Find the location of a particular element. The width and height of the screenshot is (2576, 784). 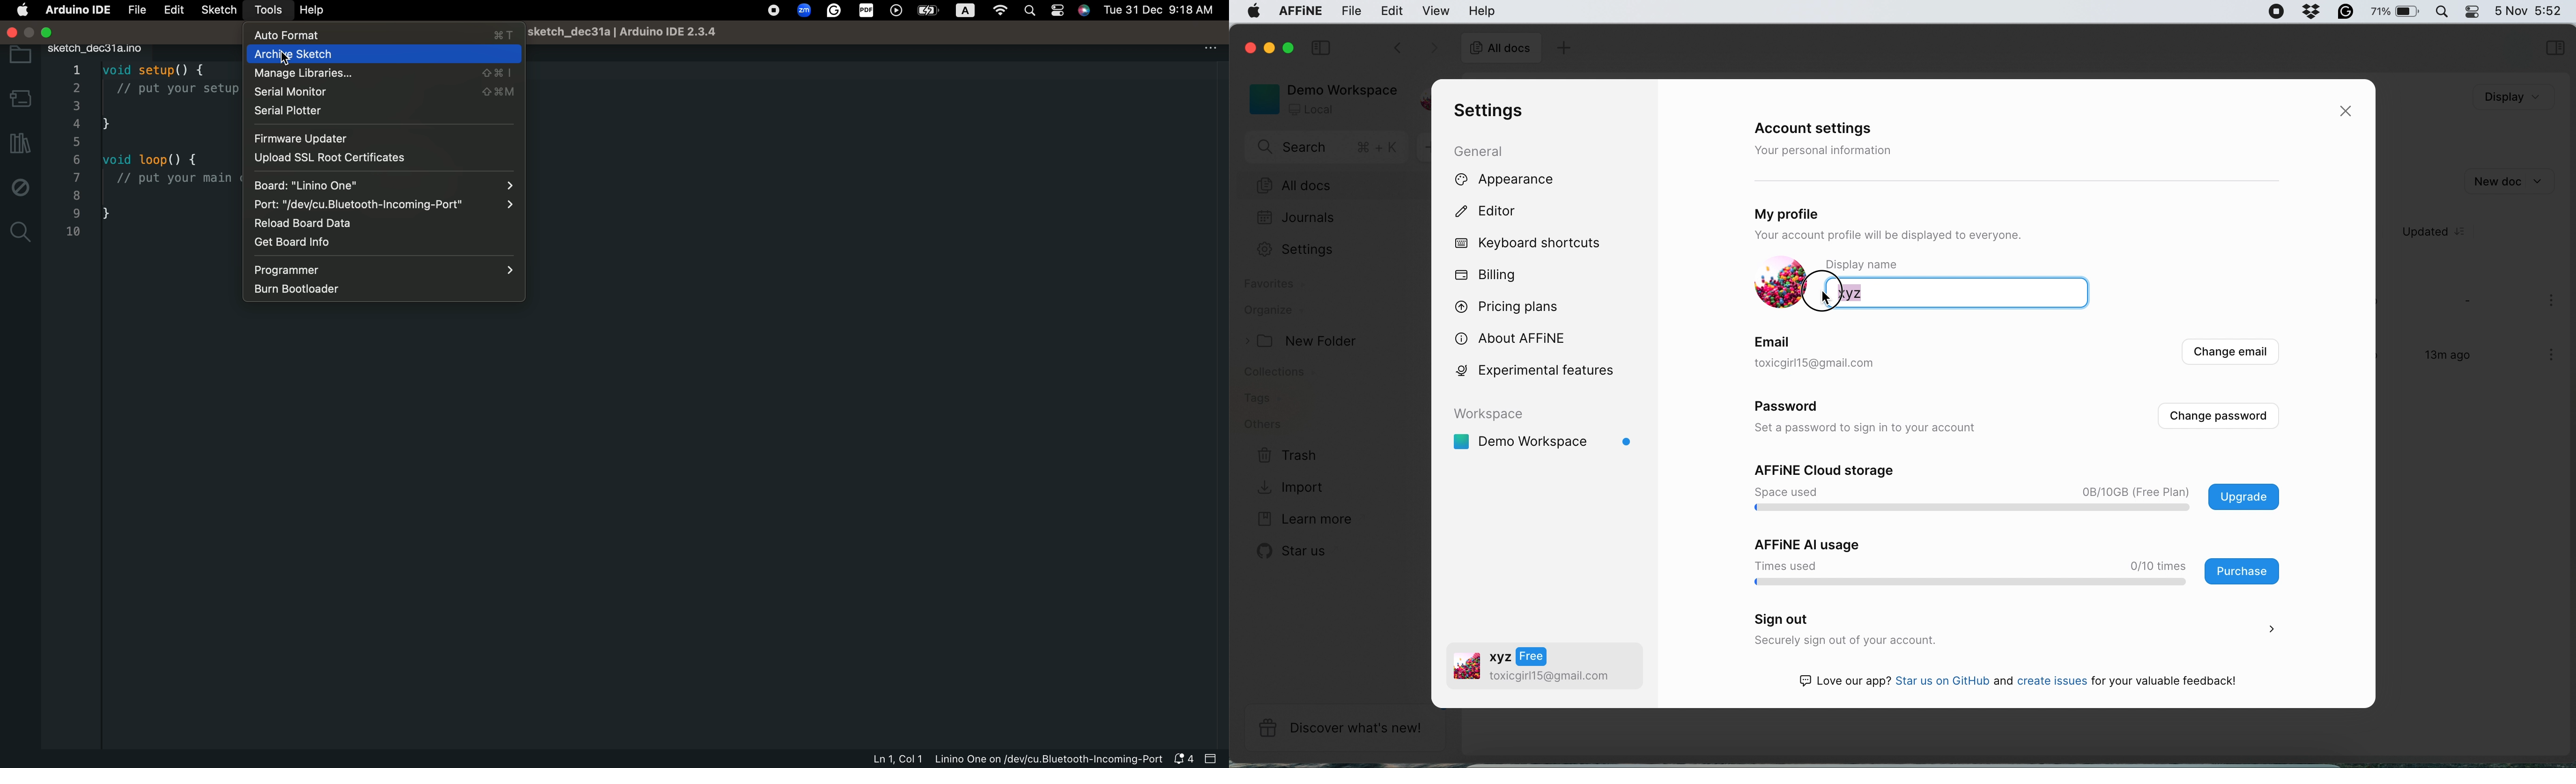

switch between documents is located at coordinates (1413, 49).